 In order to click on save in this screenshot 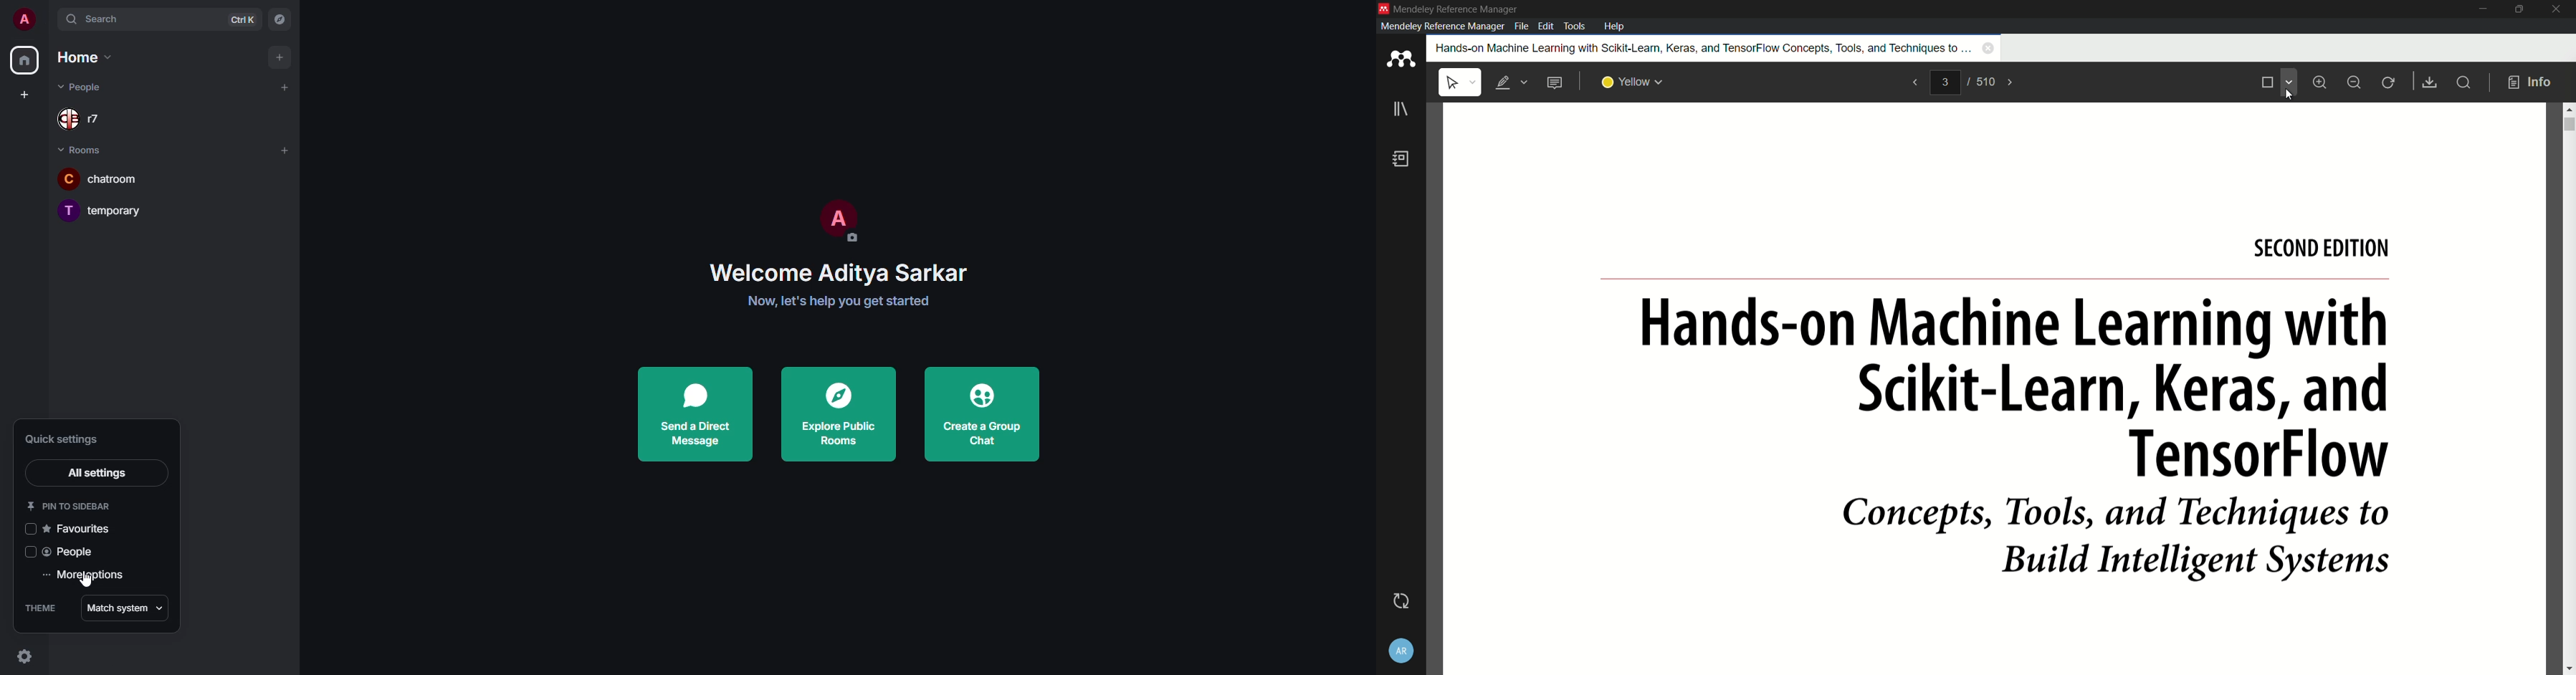, I will do `click(2428, 82)`.